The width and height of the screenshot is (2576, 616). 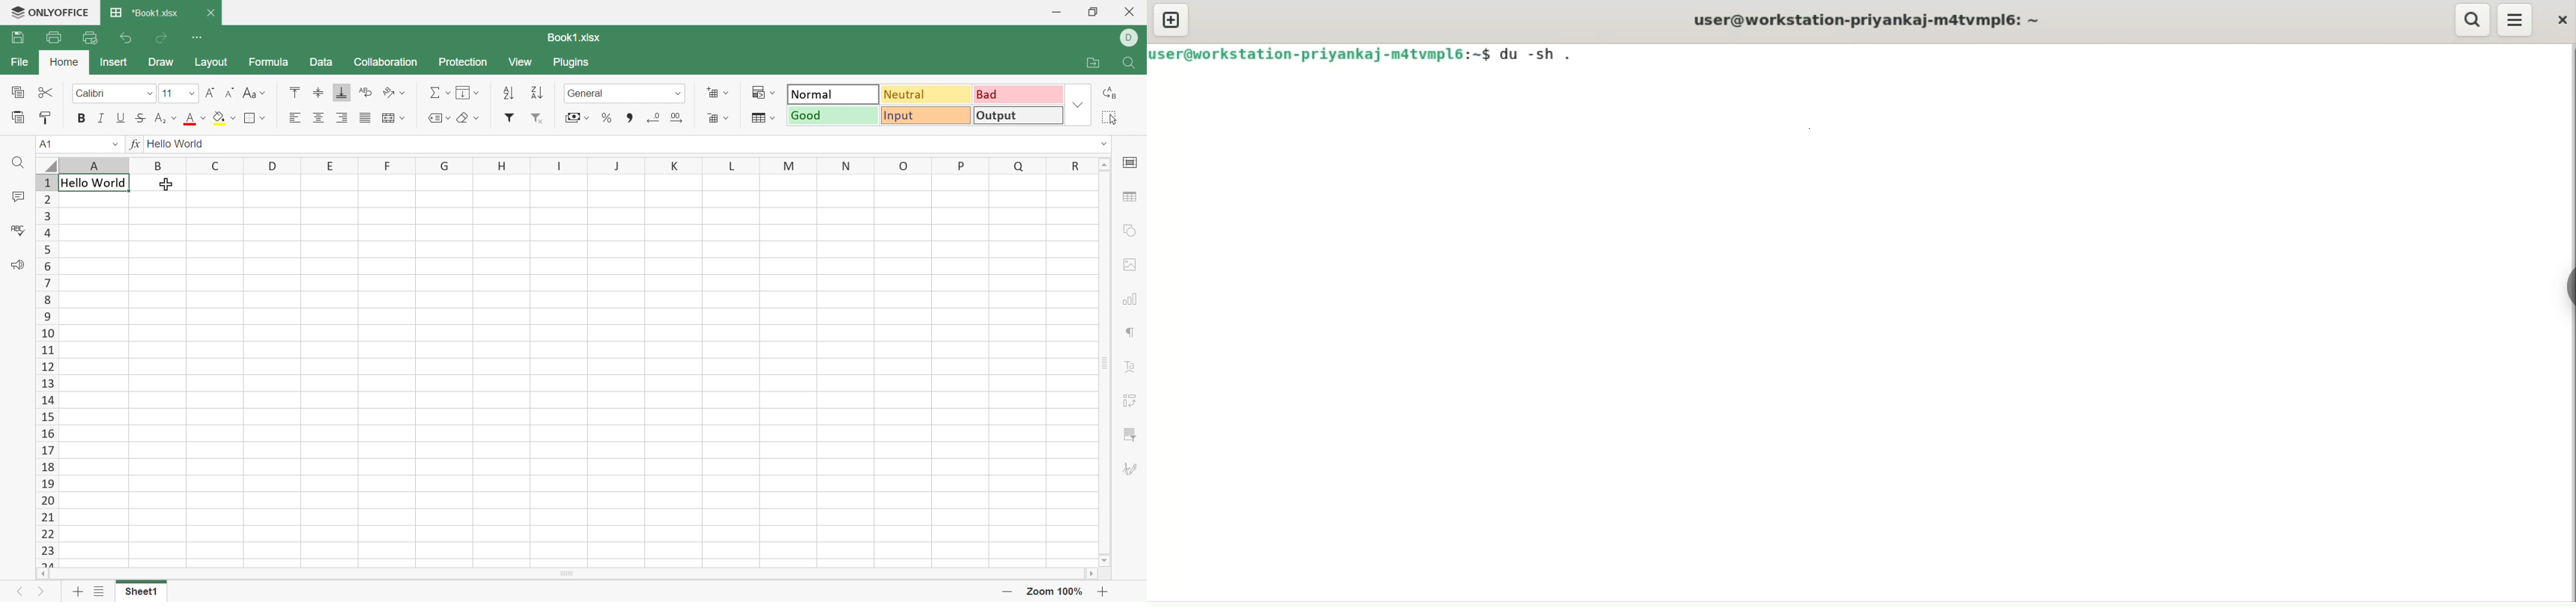 What do you see at coordinates (46, 120) in the screenshot?
I see `Copy style` at bounding box center [46, 120].